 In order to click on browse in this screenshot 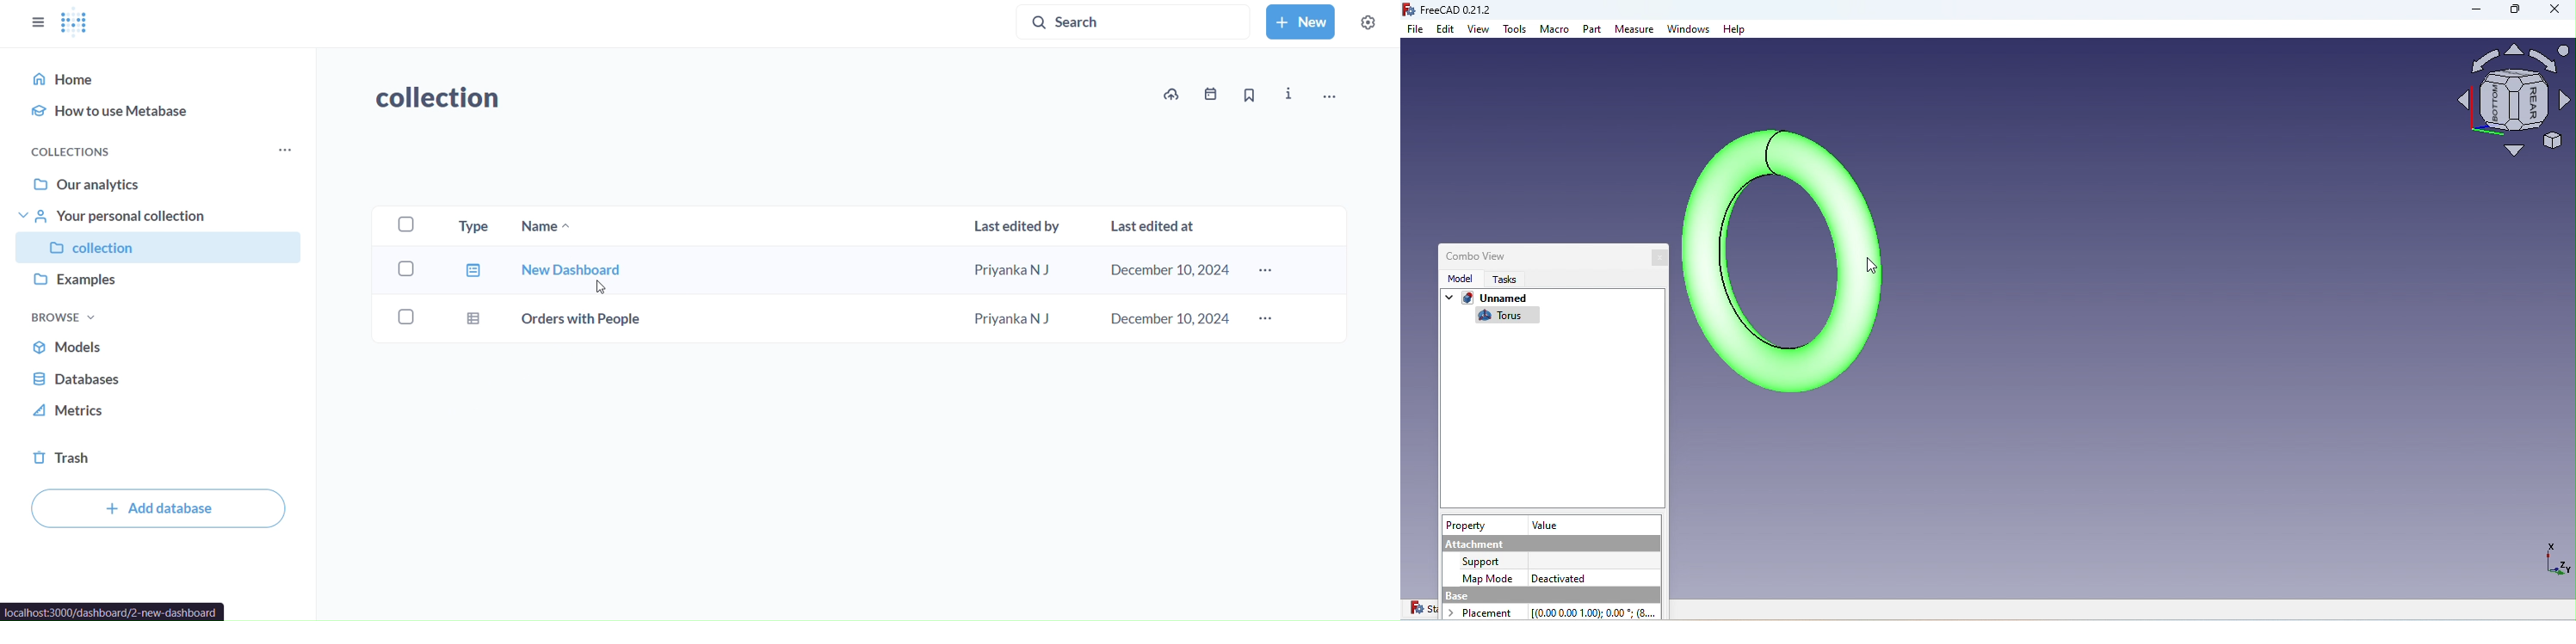, I will do `click(75, 316)`.